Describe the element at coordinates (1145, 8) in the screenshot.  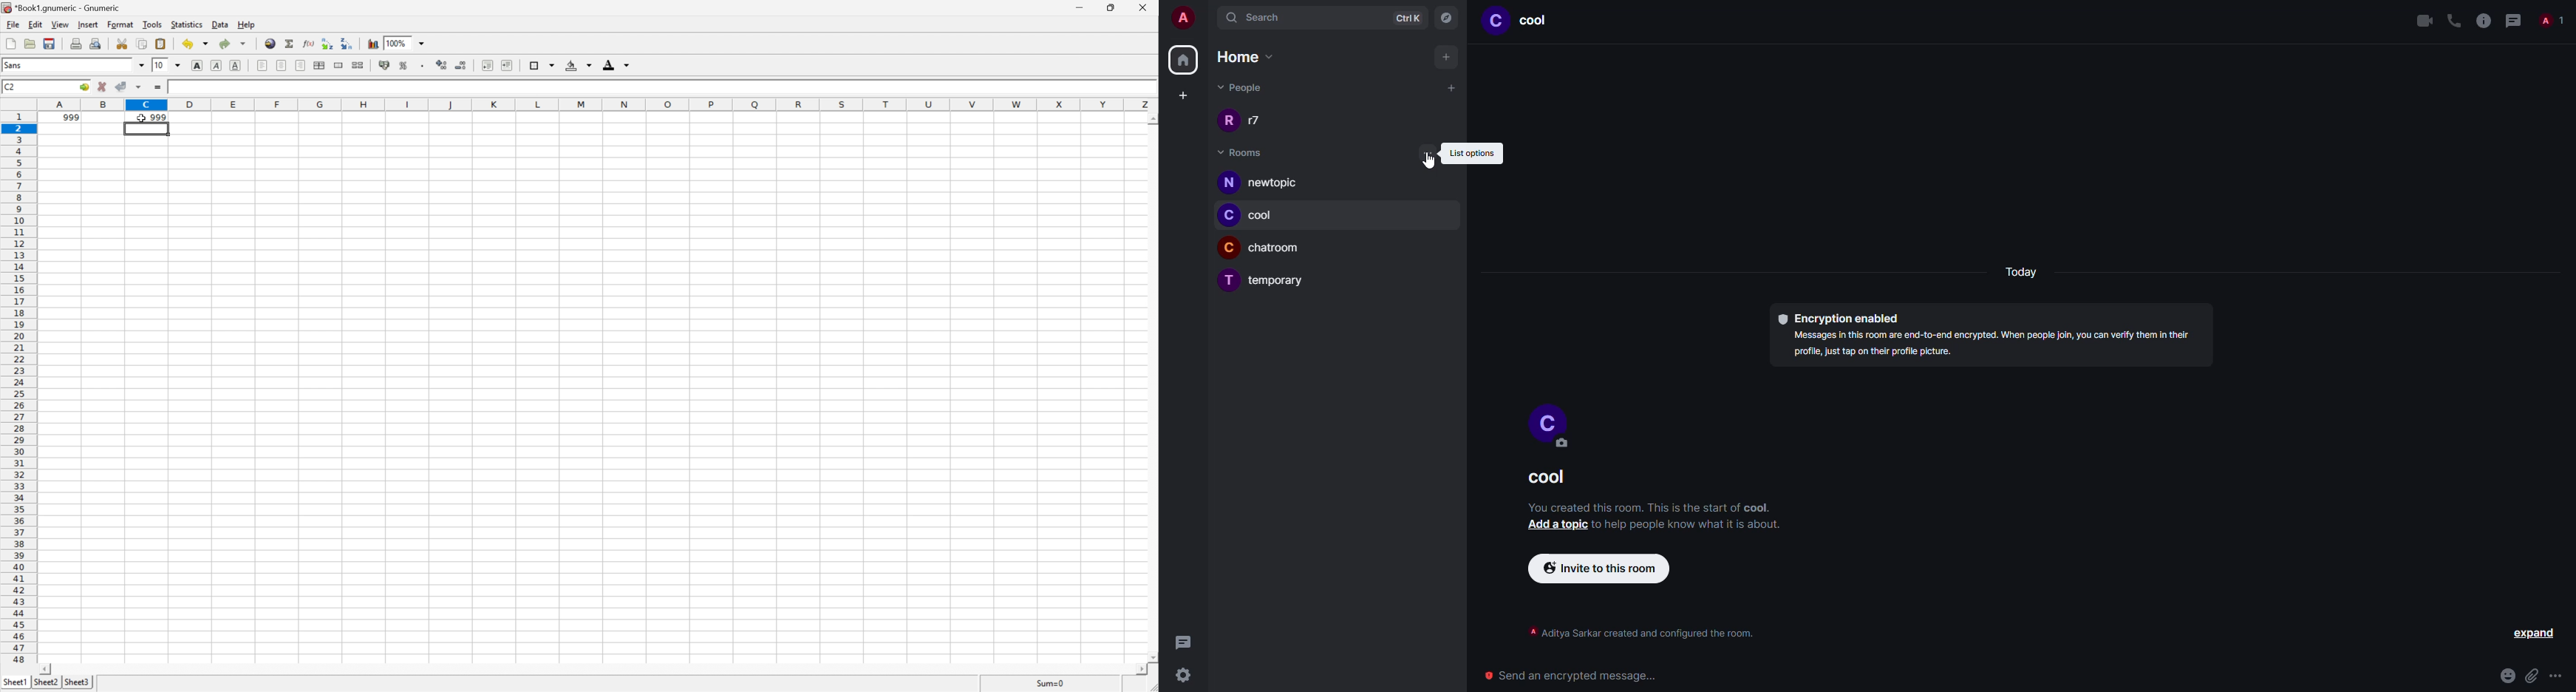
I see `close` at that location.